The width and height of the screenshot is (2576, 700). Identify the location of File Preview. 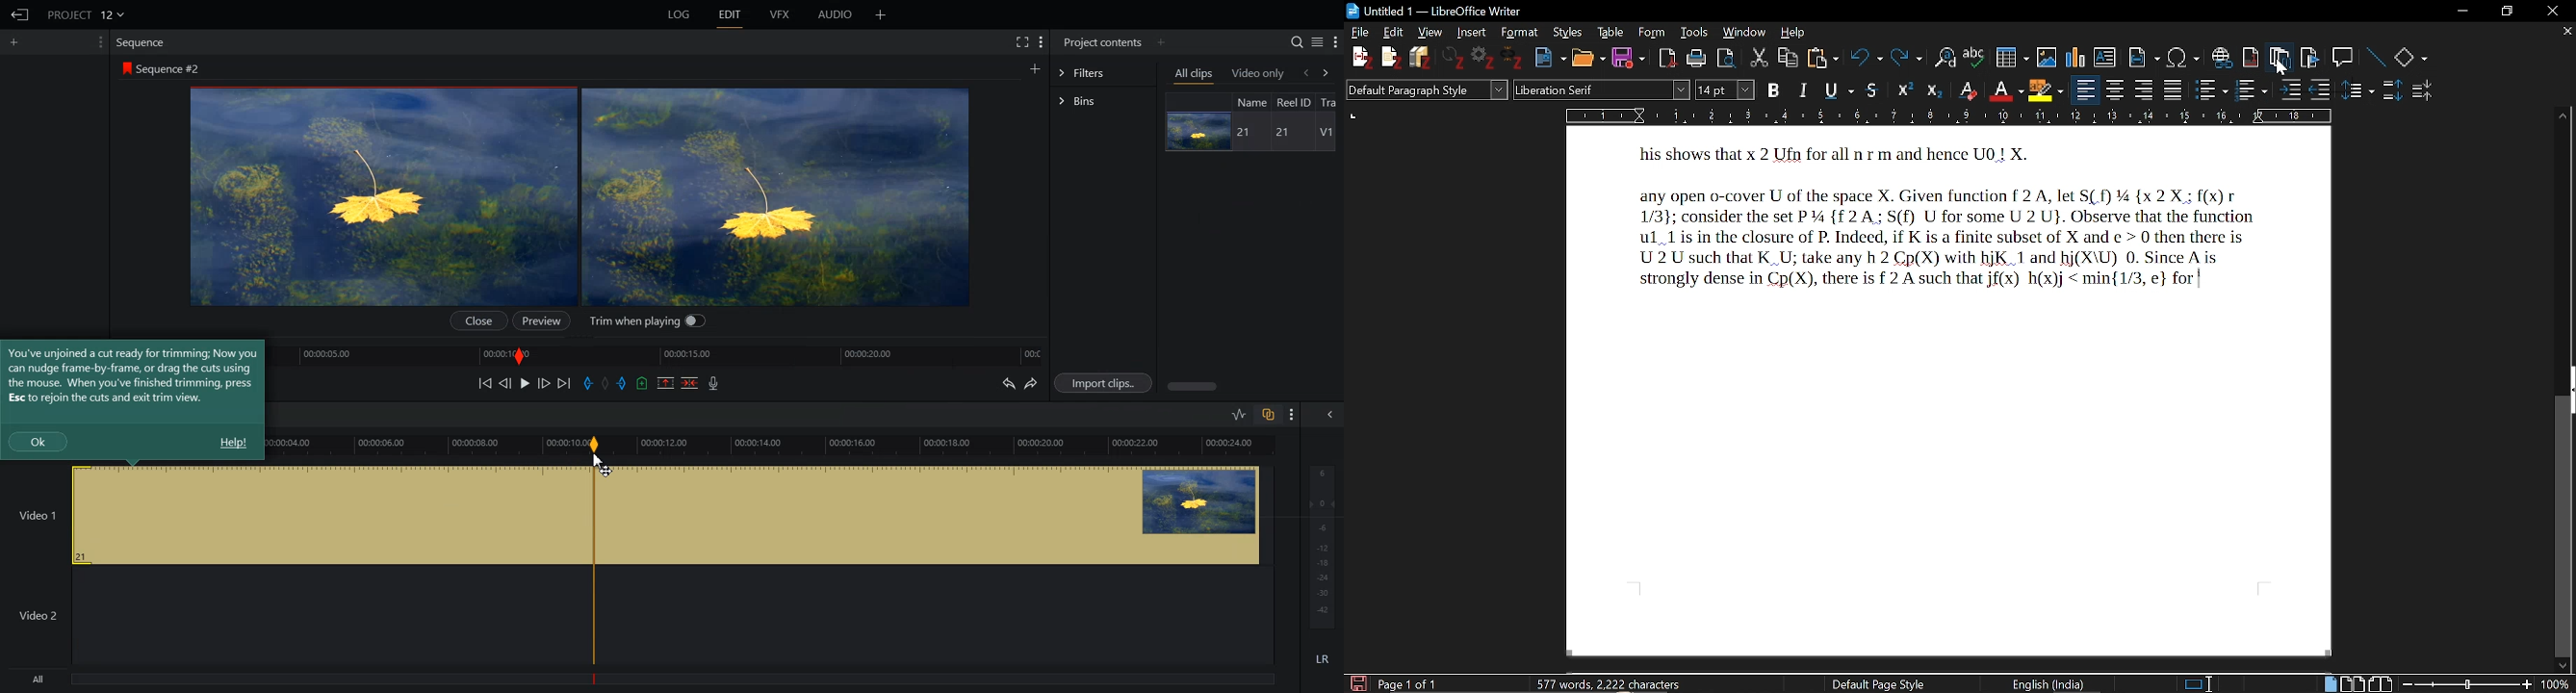
(386, 197).